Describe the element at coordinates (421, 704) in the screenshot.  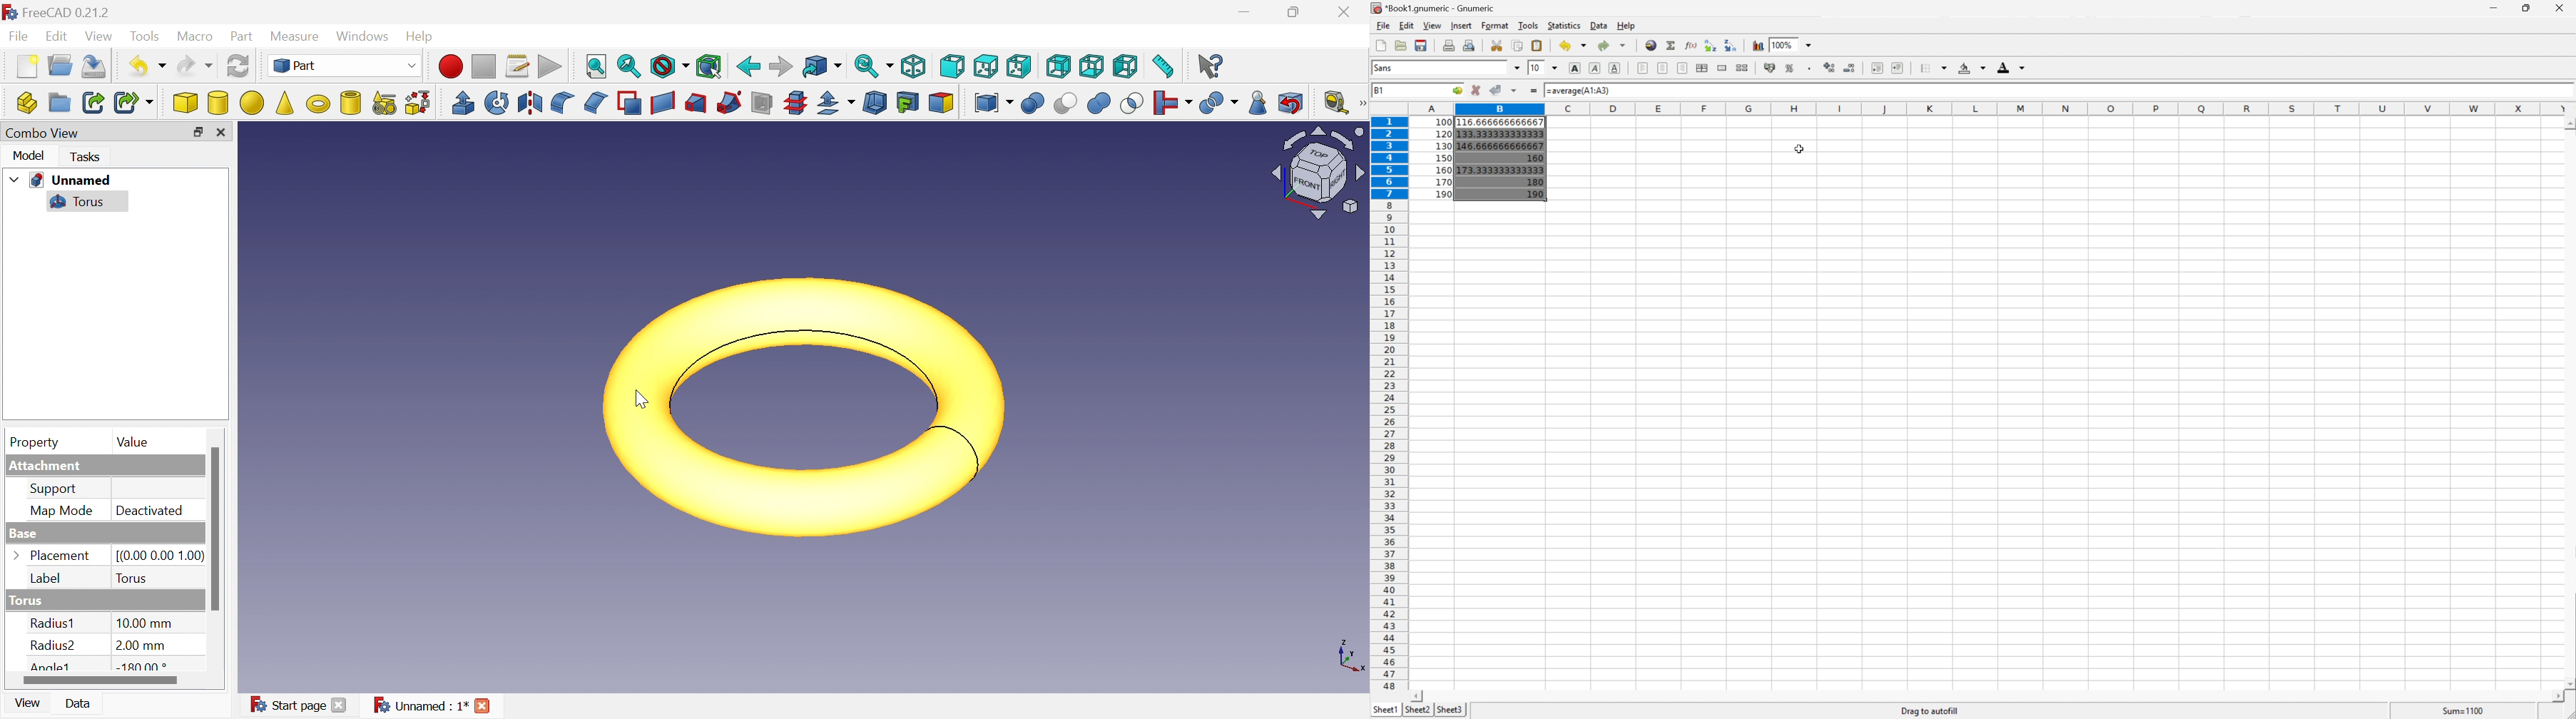
I see `Unnamed : 1*` at that location.